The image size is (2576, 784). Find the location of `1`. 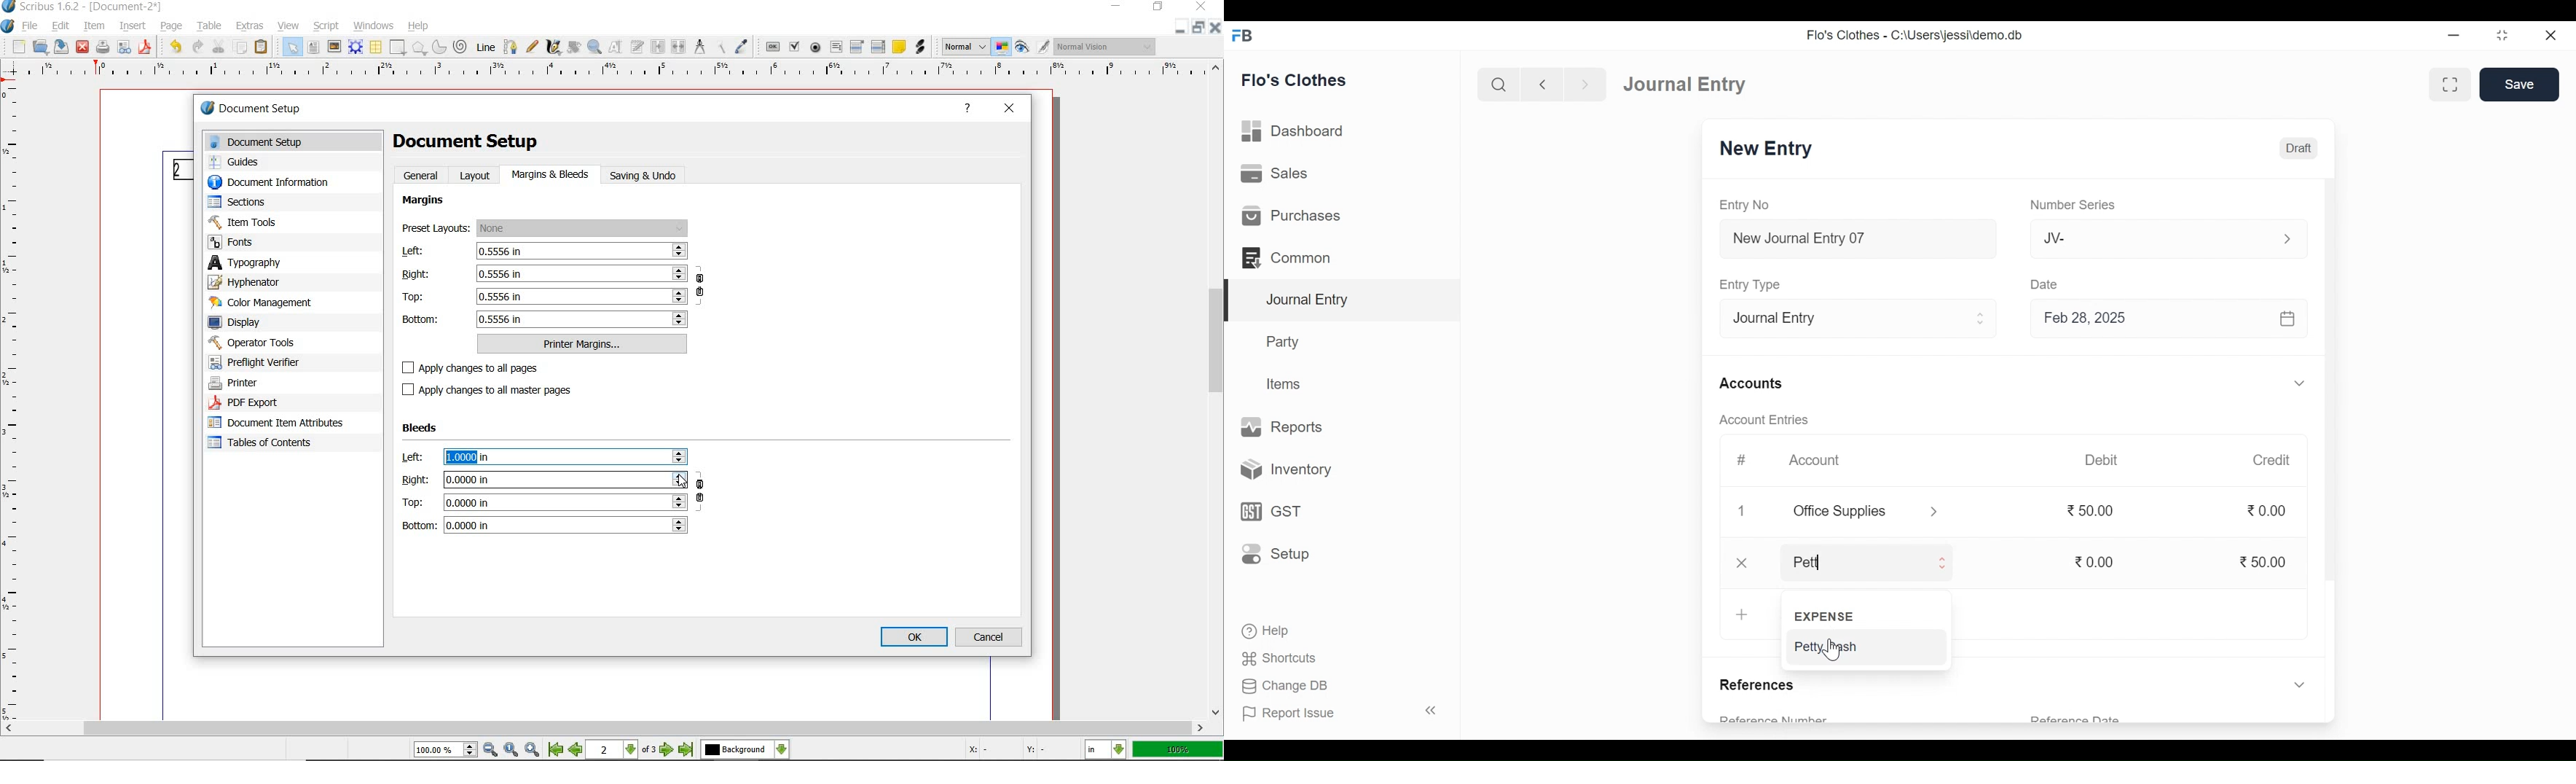

1 is located at coordinates (1741, 508).